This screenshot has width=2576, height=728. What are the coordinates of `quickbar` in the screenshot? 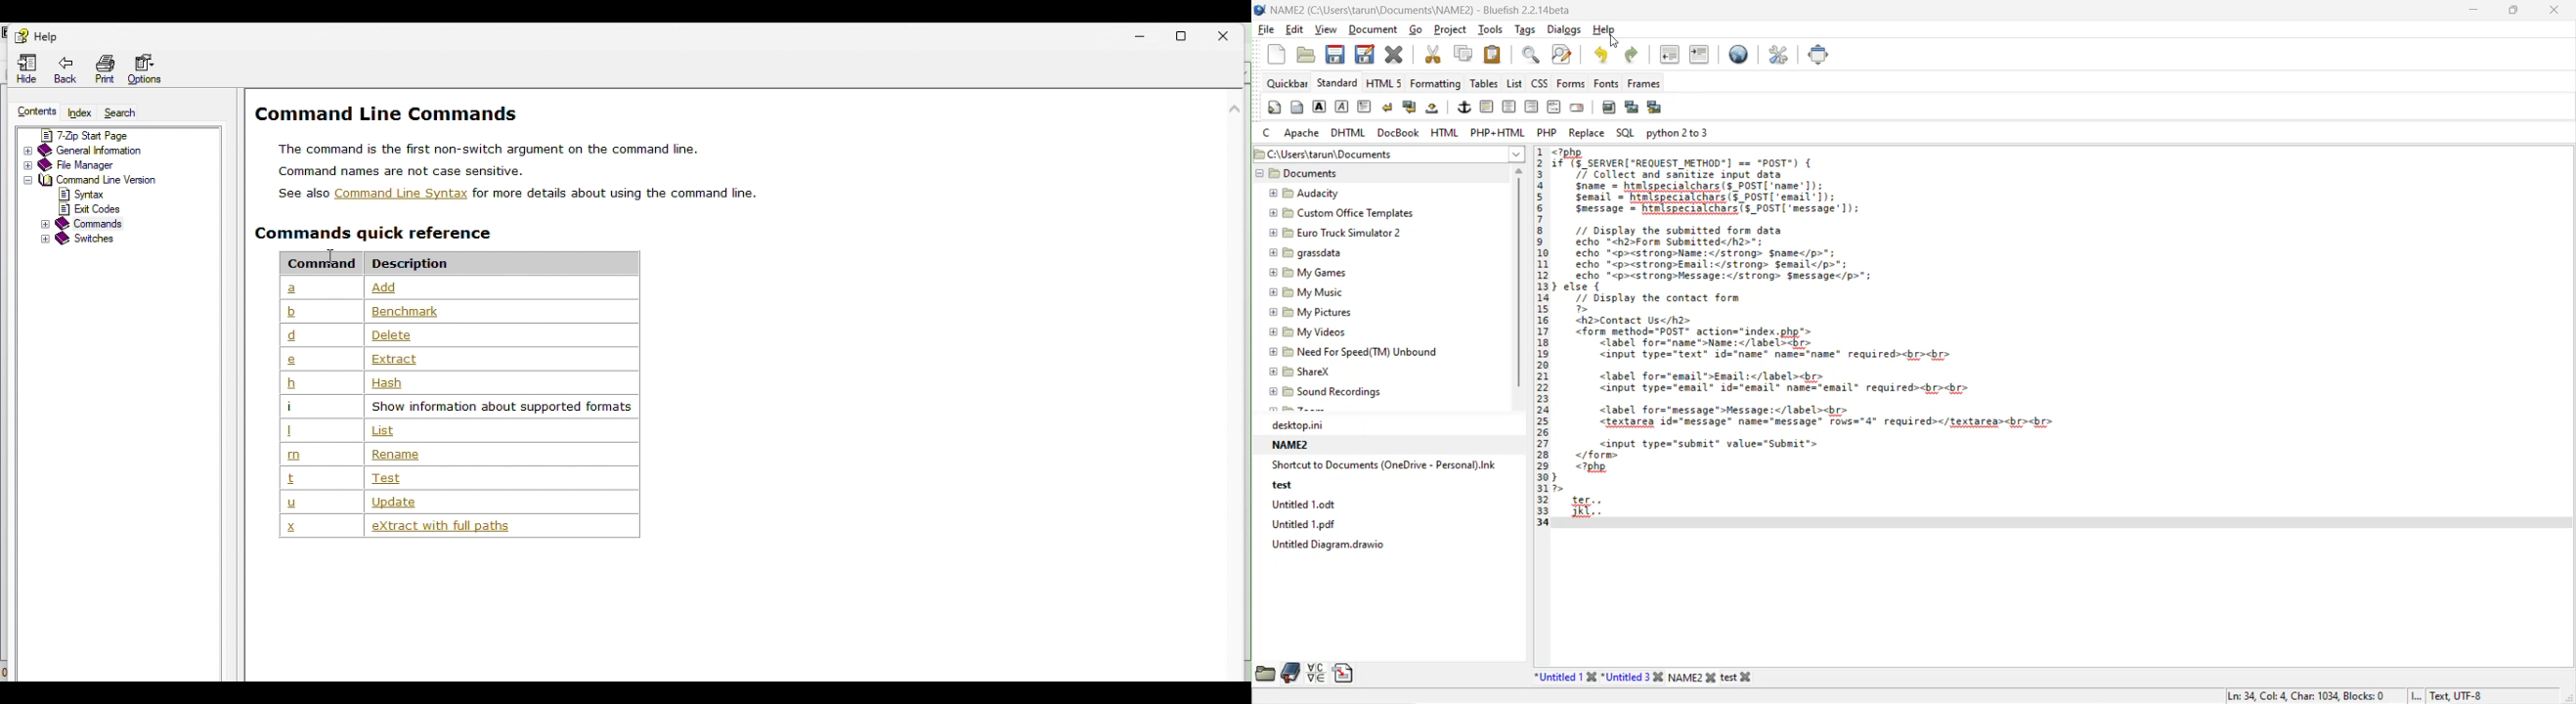 It's located at (1282, 83).